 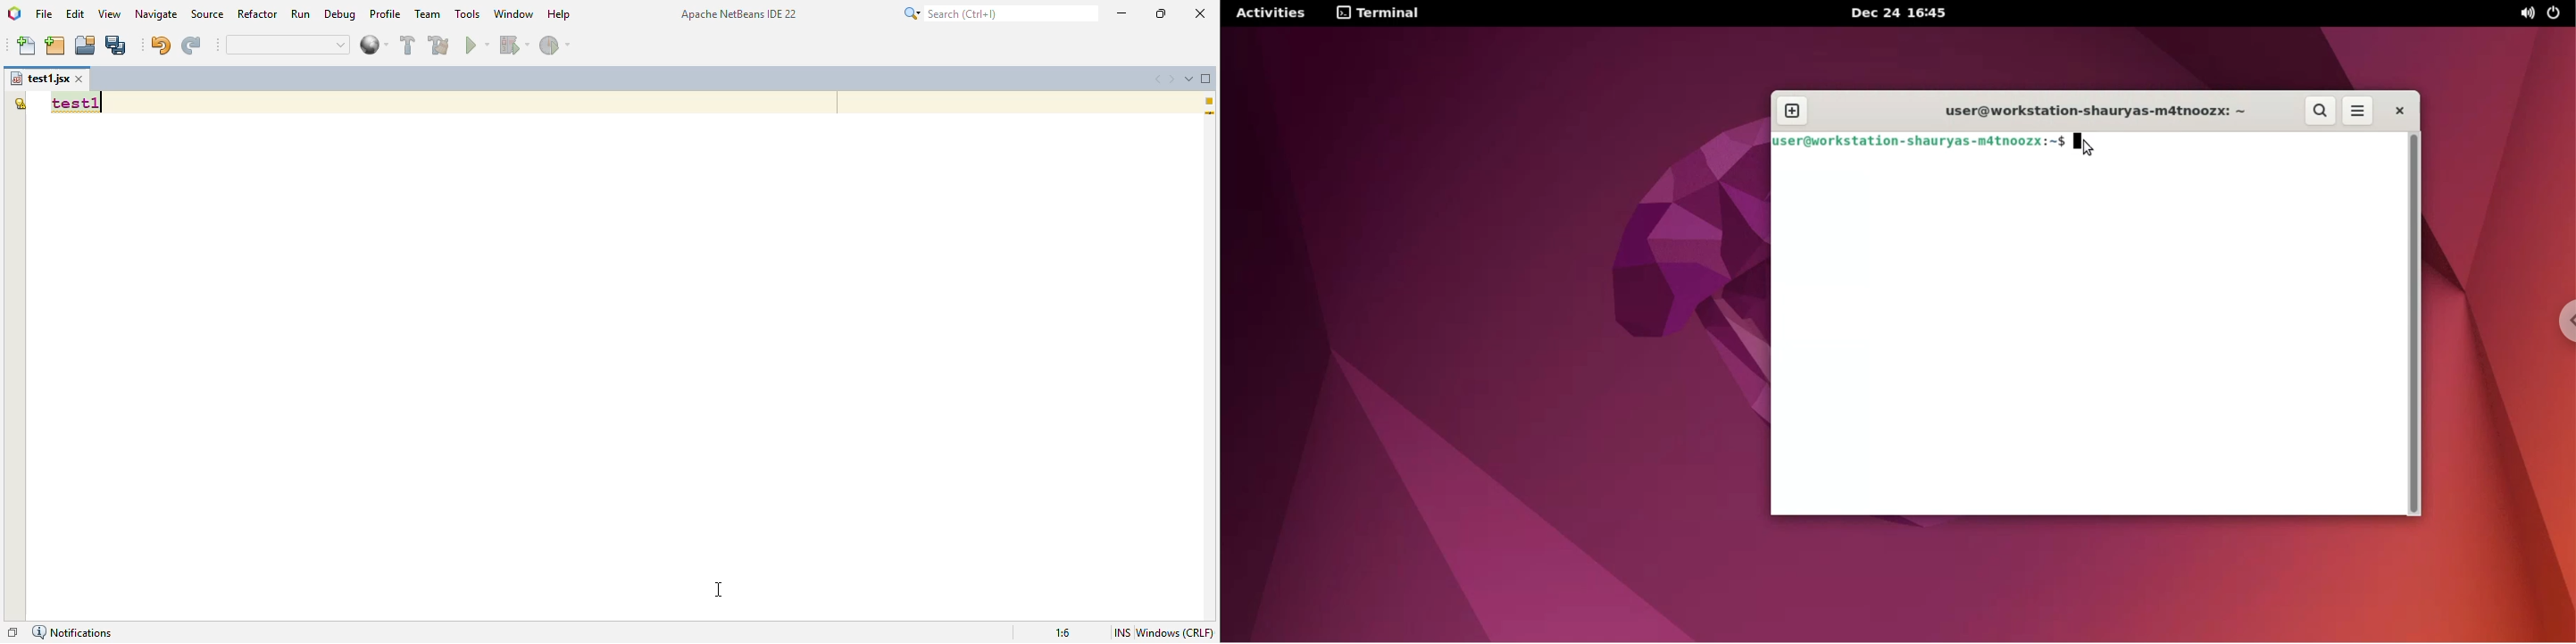 I want to click on show opened documents list, so click(x=1189, y=79).